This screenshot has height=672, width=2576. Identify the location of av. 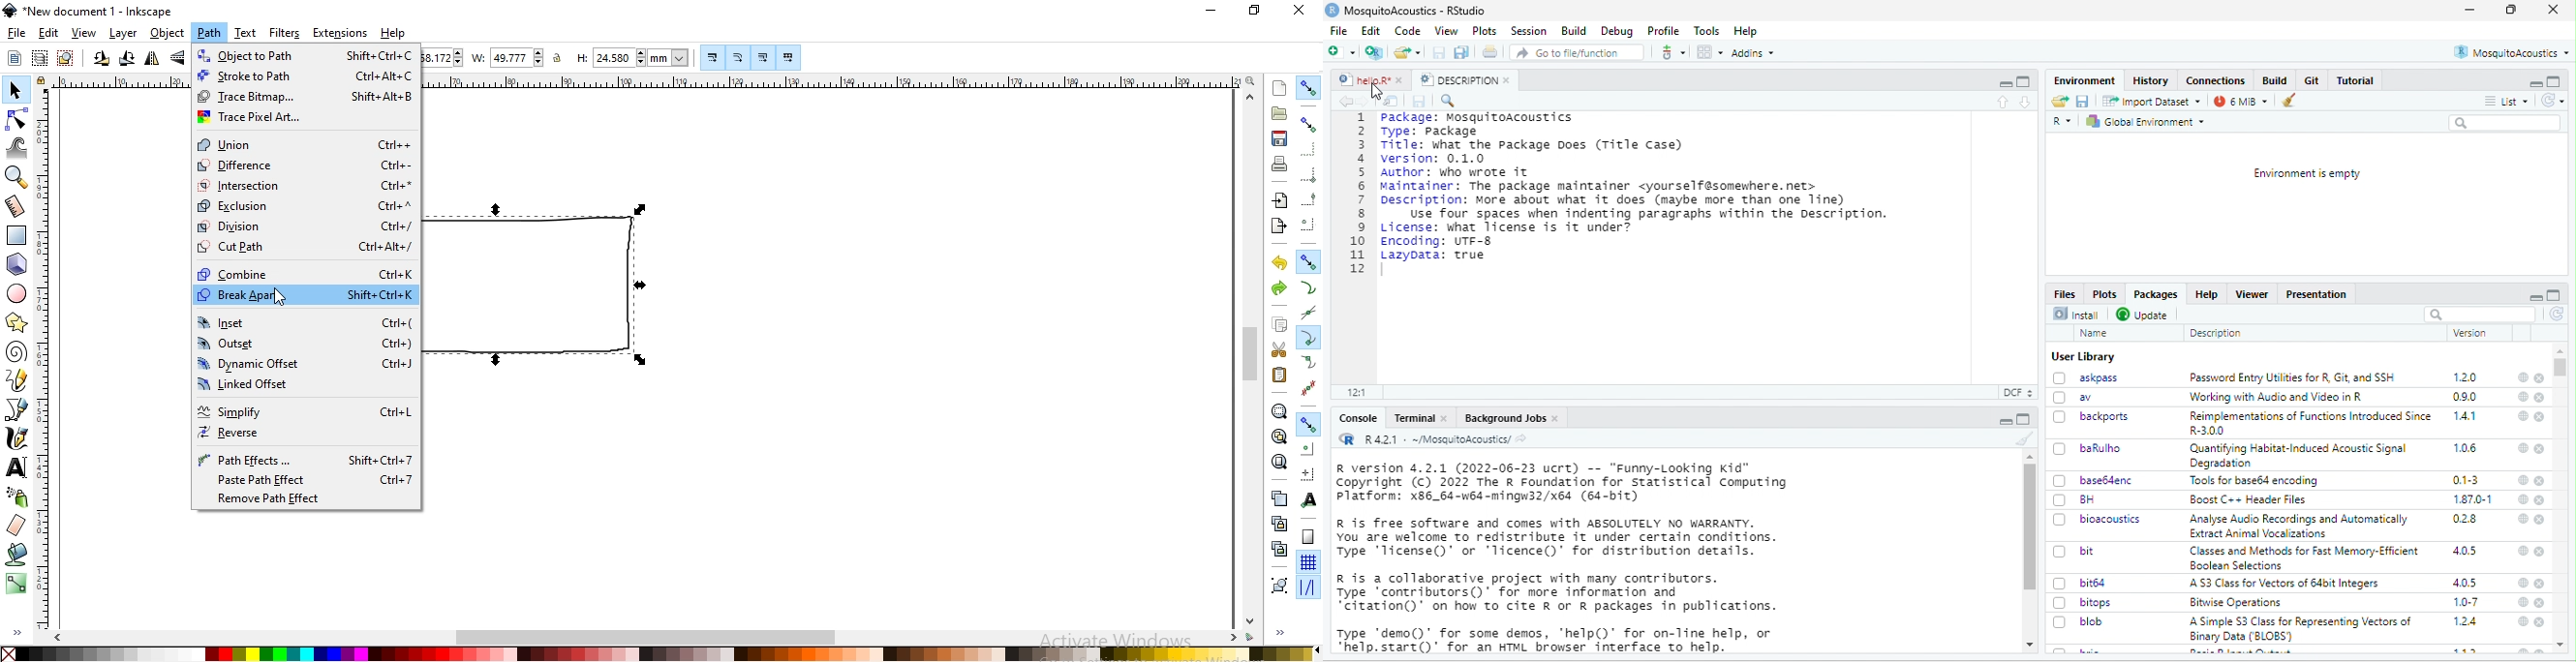
(2079, 397).